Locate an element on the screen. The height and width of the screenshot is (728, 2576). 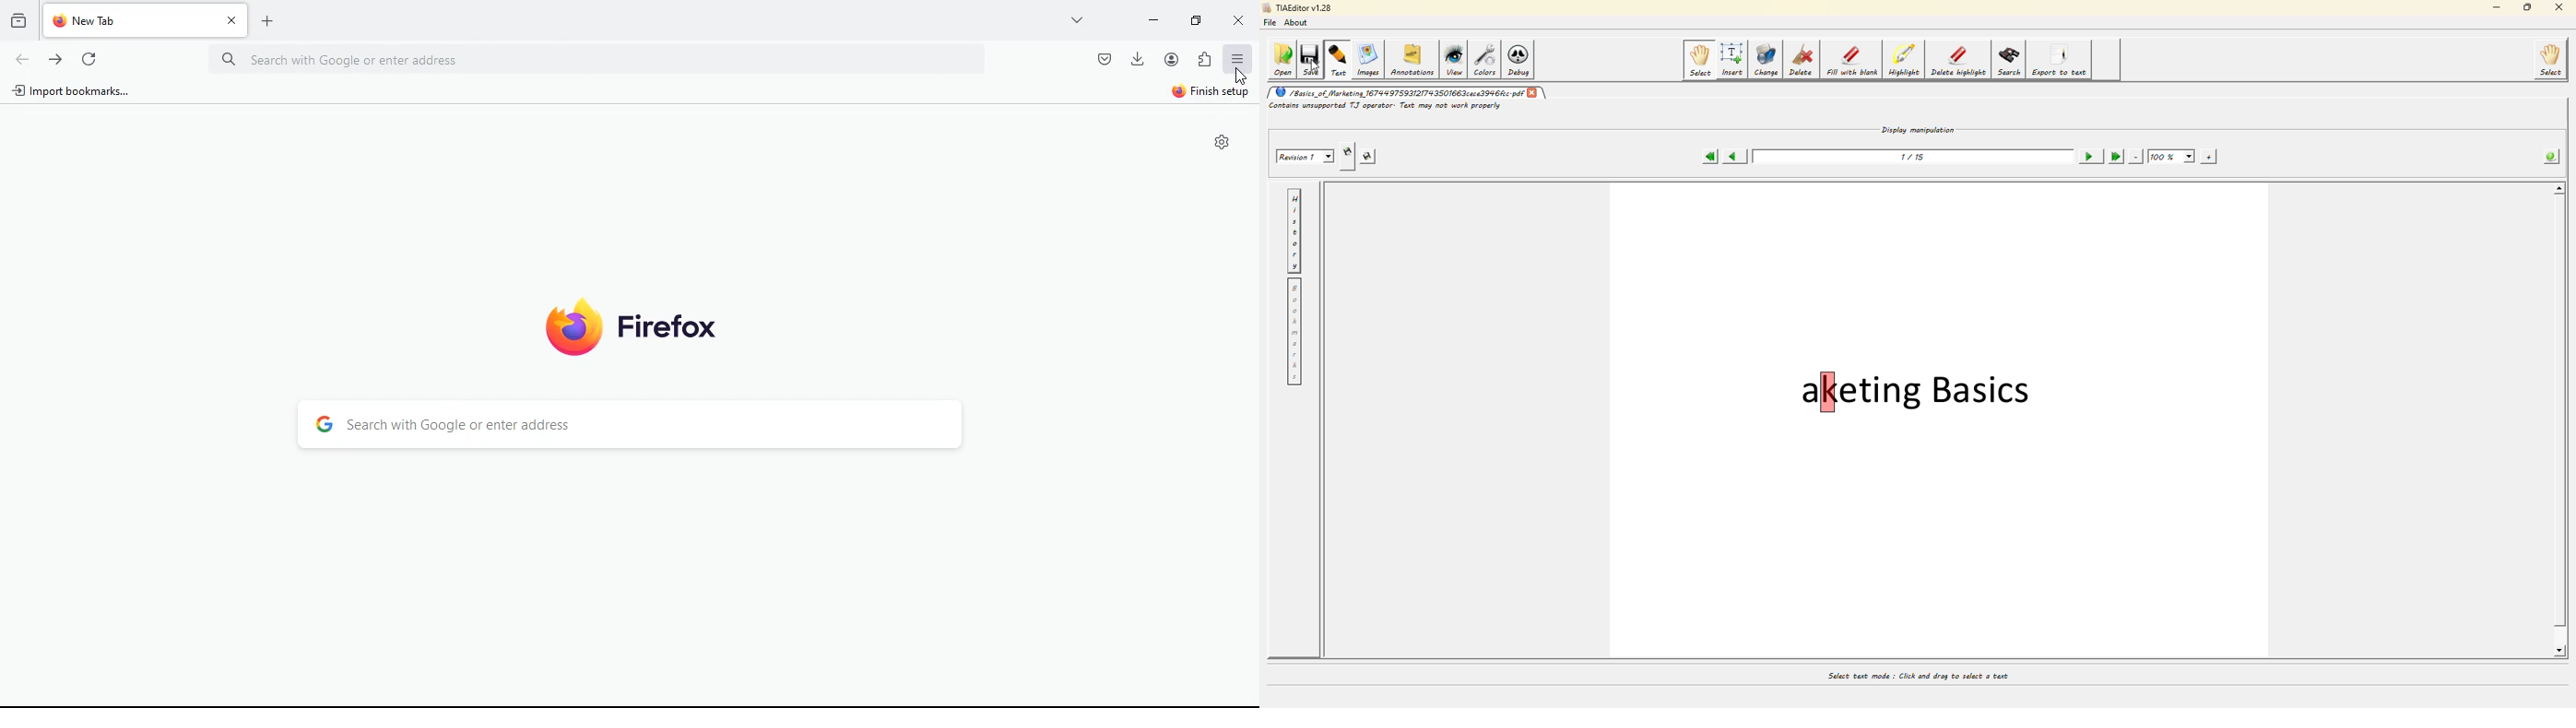
back is located at coordinates (22, 61).